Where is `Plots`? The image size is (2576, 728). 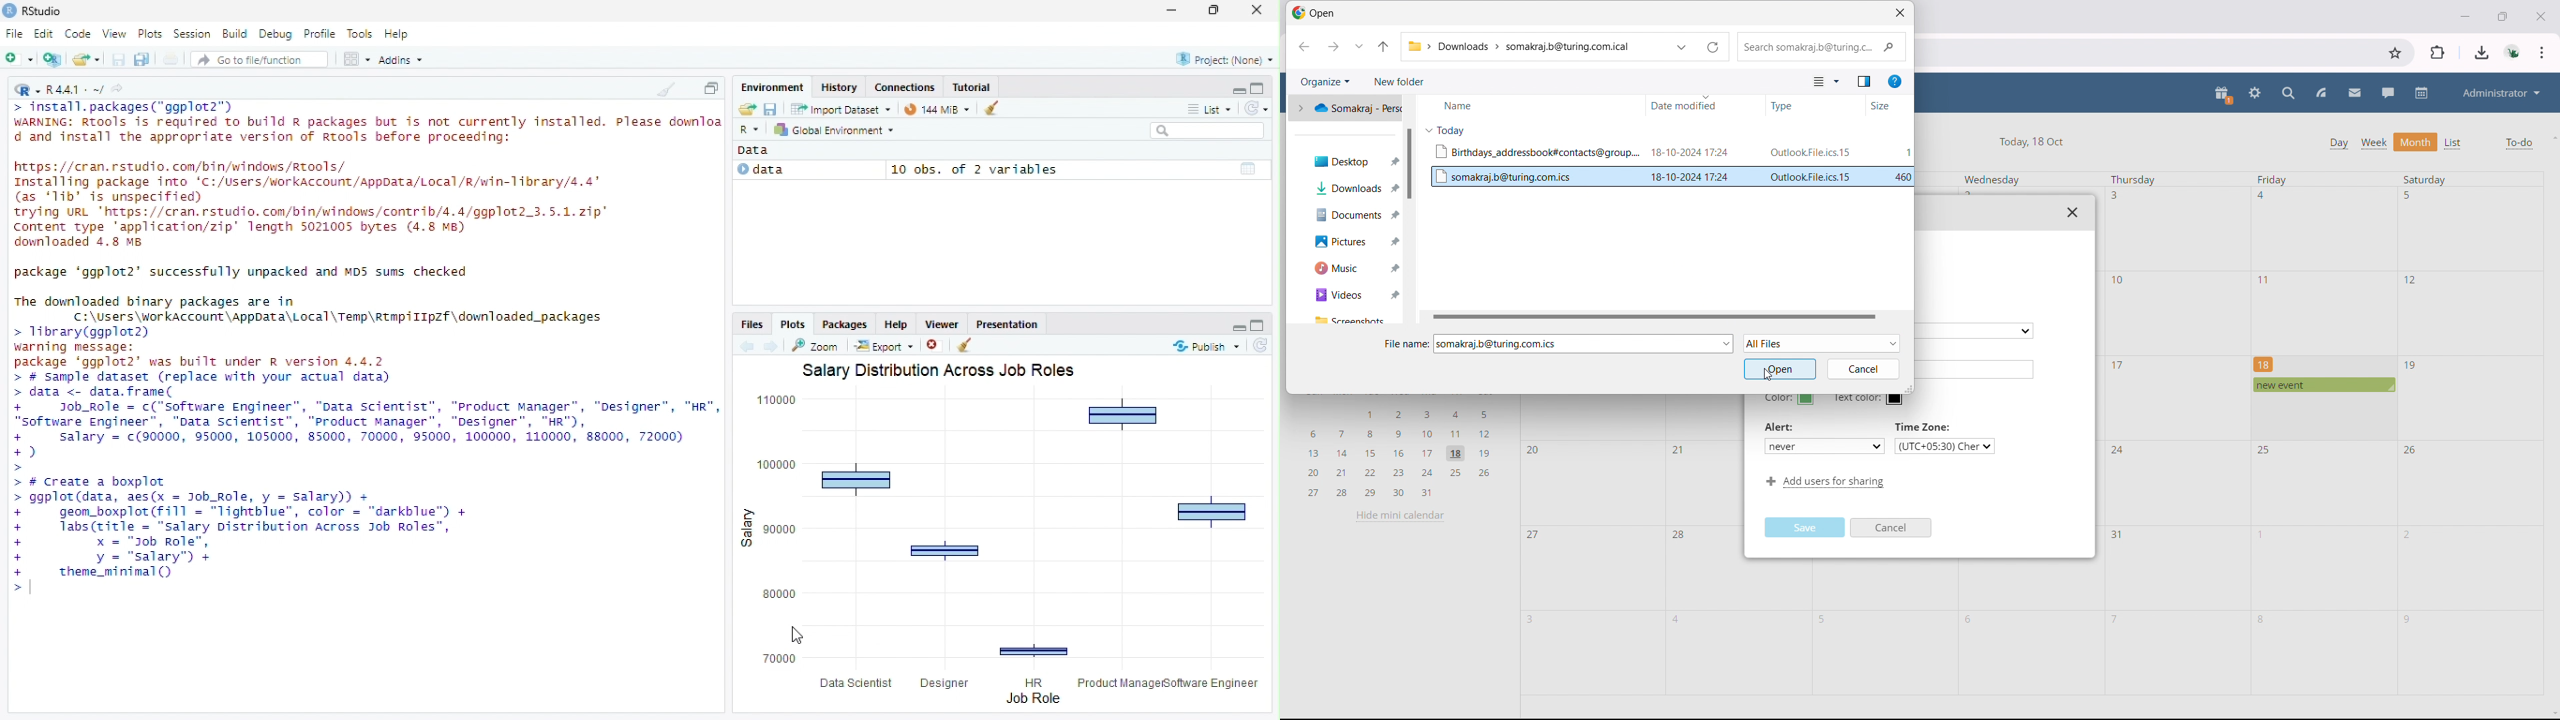
Plots is located at coordinates (150, 34).